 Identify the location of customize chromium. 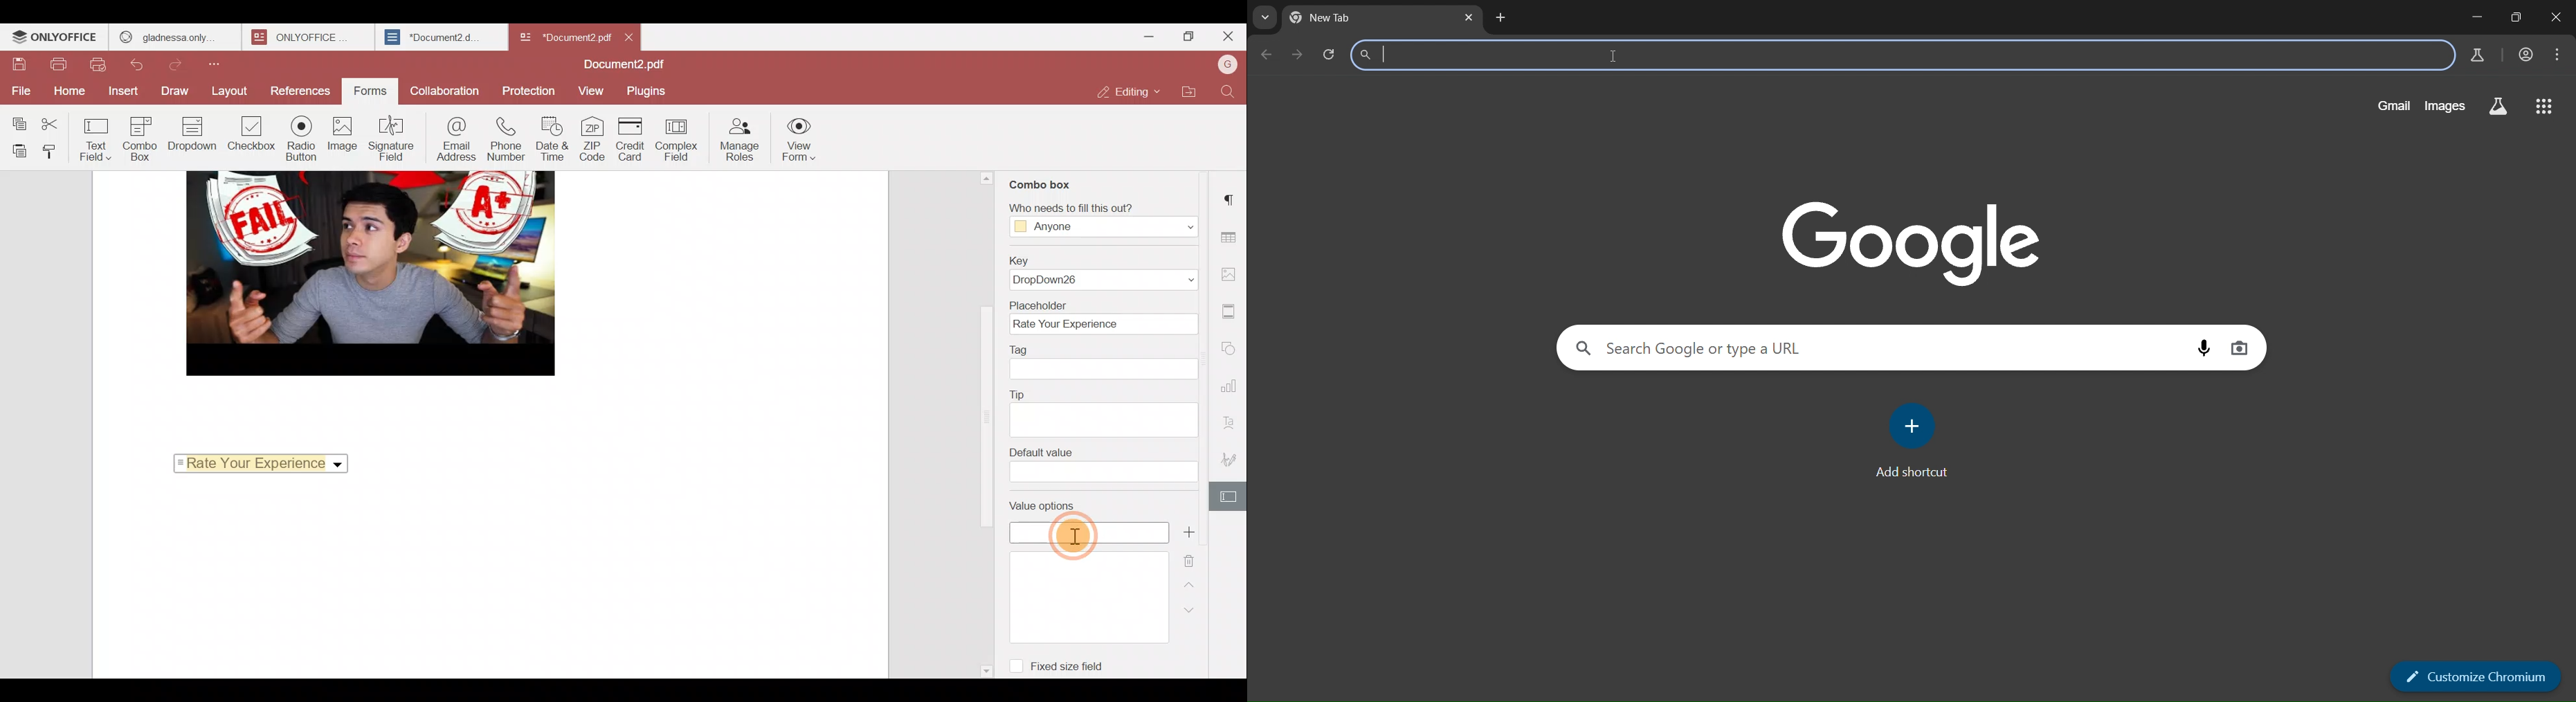
(2480, 678).